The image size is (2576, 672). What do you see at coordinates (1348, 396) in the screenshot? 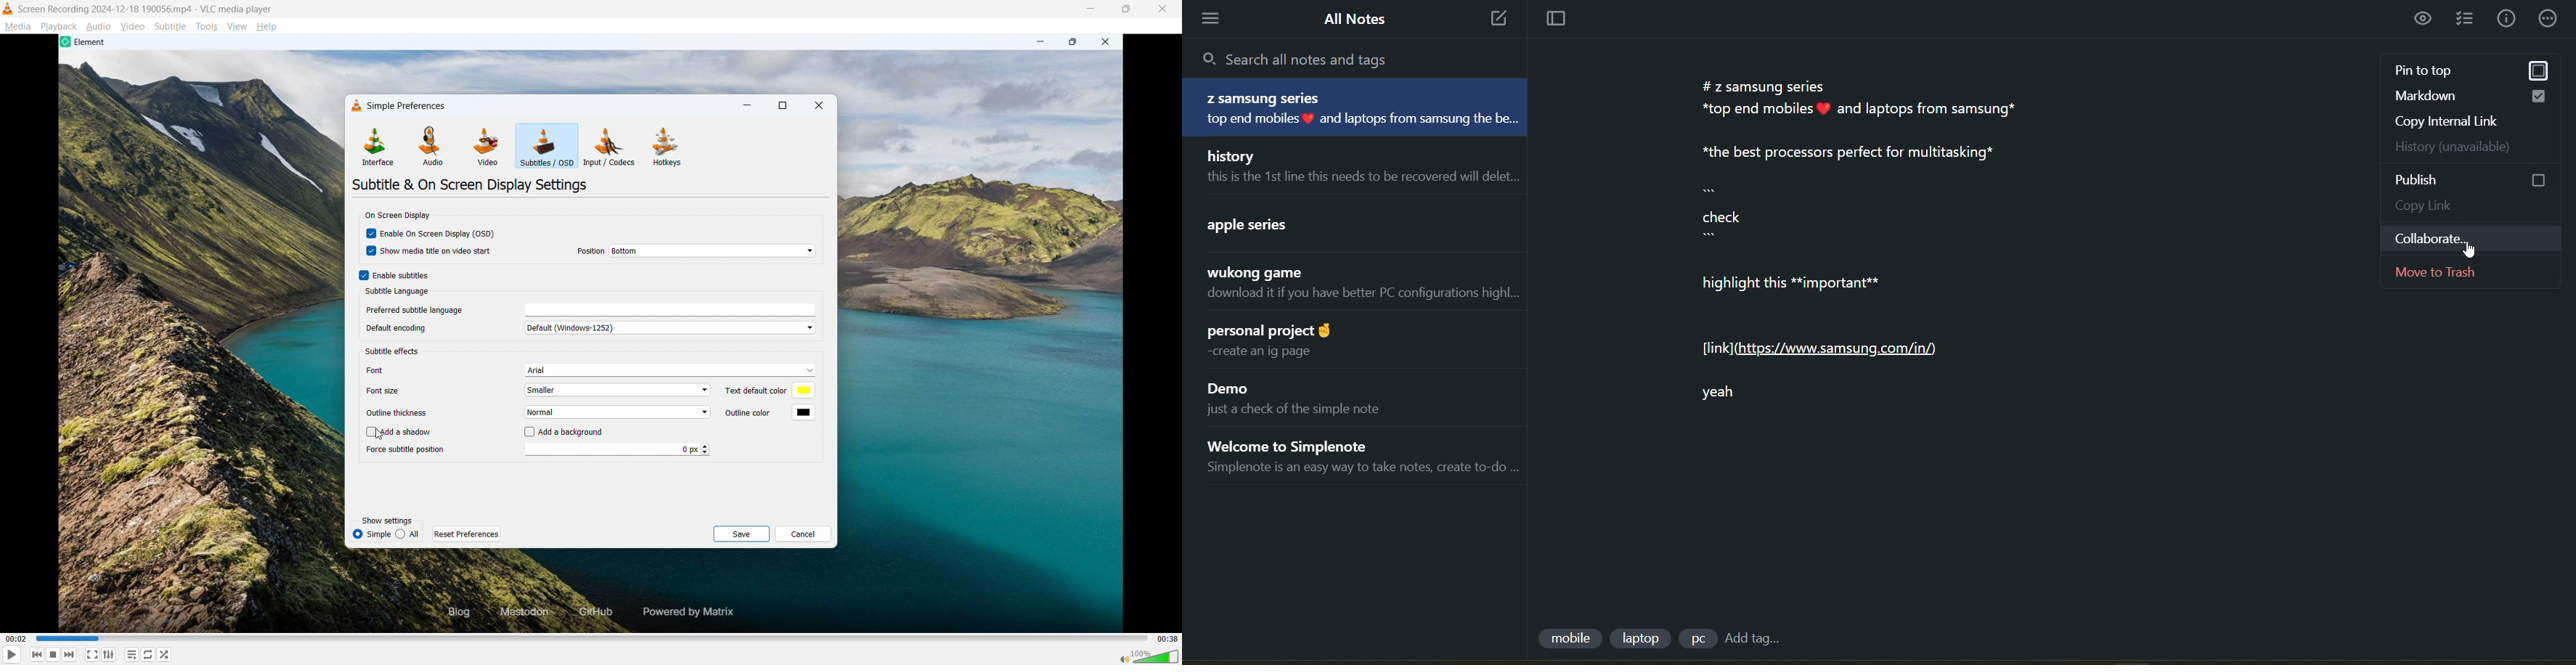
I see `note title and preview` at bounding box center [1348, 396].